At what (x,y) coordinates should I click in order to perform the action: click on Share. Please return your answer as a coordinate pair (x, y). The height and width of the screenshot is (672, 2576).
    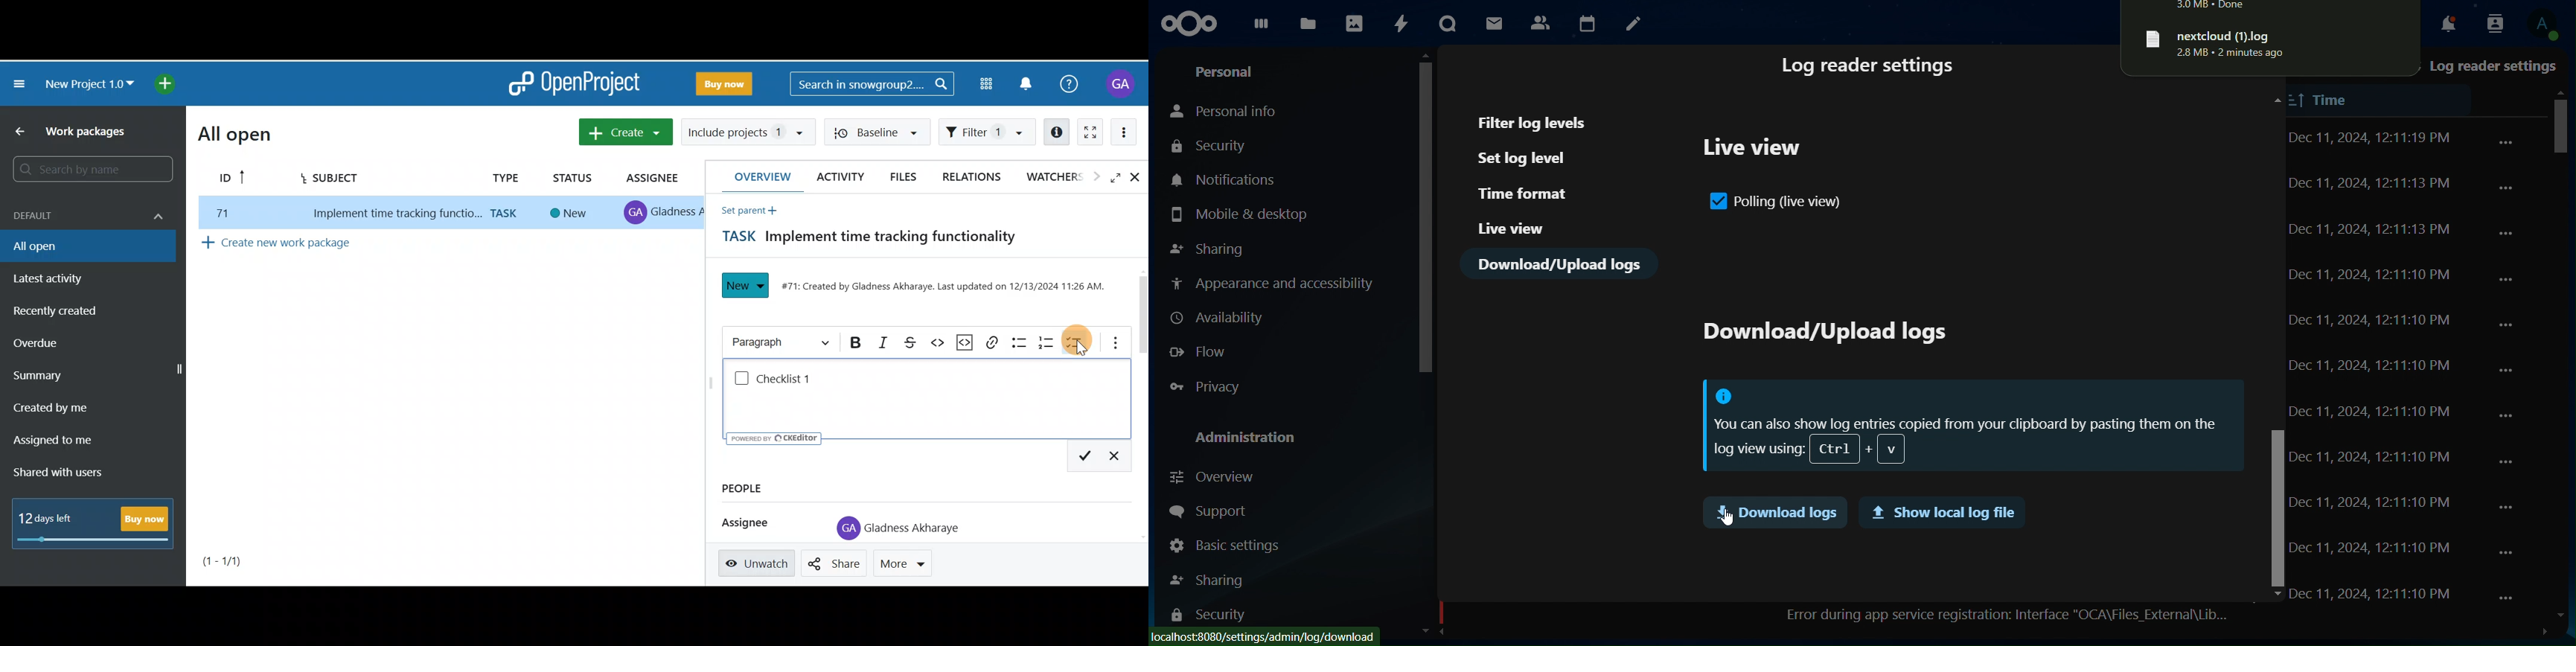
    Looking at the image, I should click on (835, 563).